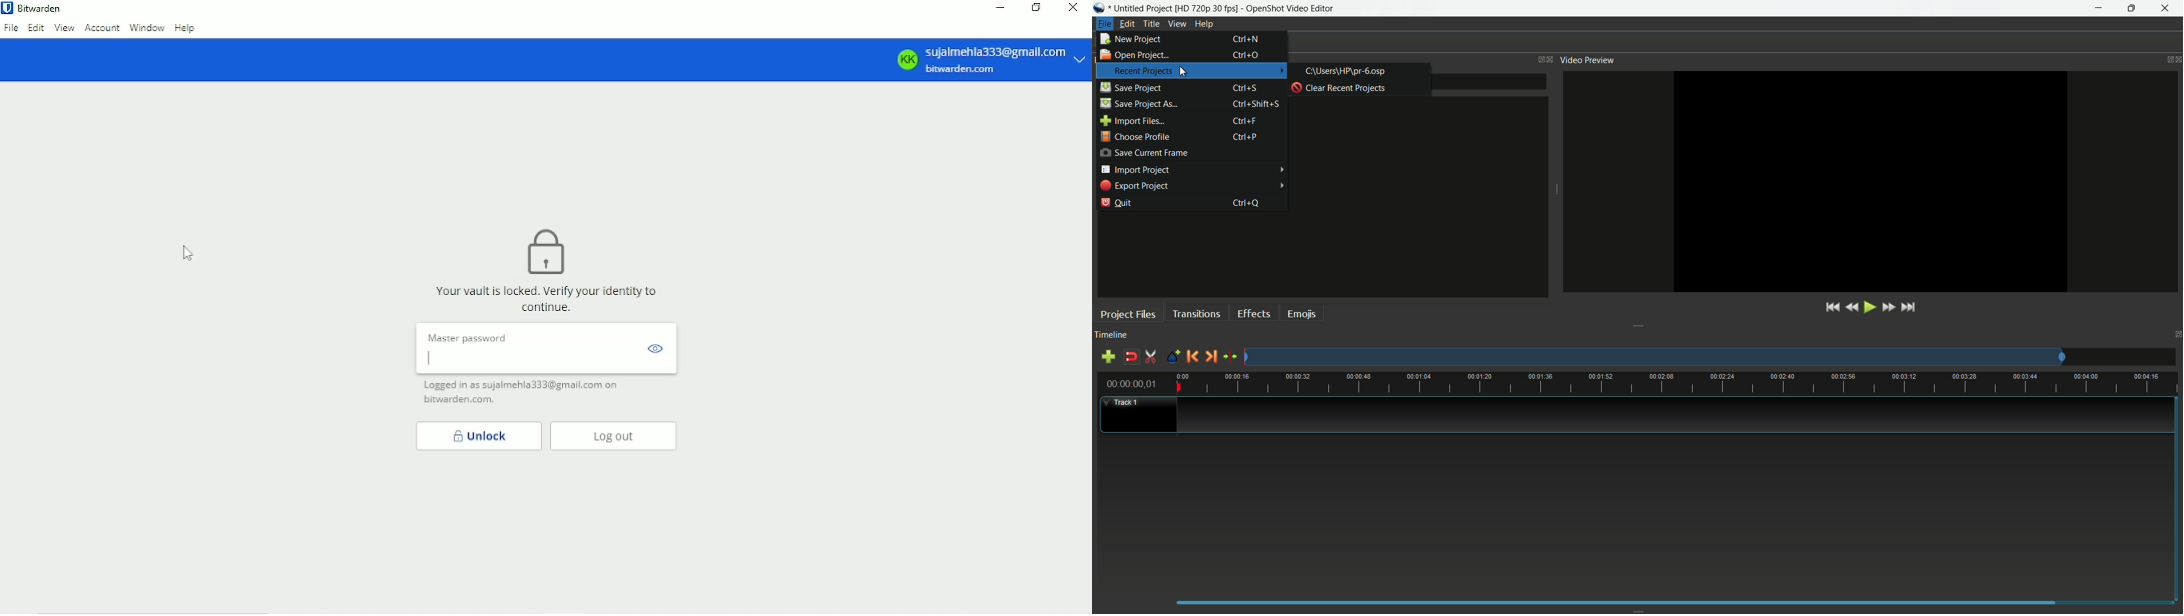 This screenshot has height=616, width=2184. I want to click on fast forward, so click(1888, 308).